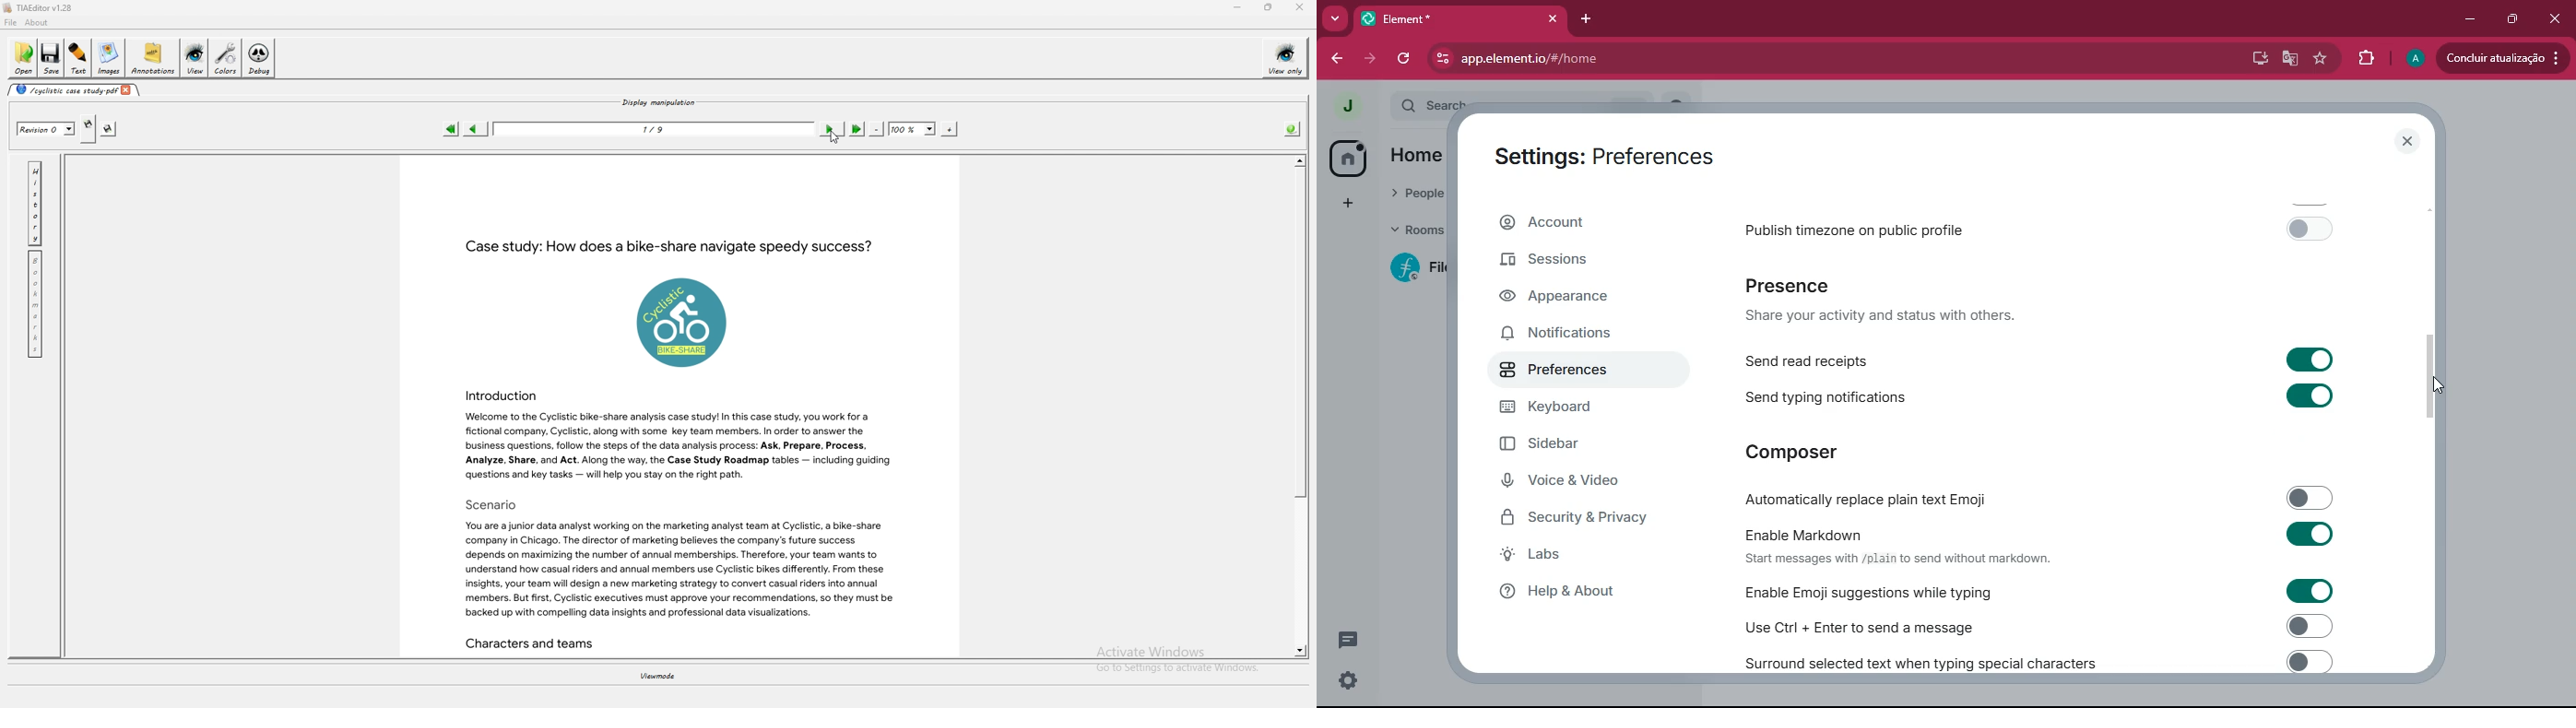 The width and height of the screenshot is (2576, 728). I want to click on update, so click(2499, 58).